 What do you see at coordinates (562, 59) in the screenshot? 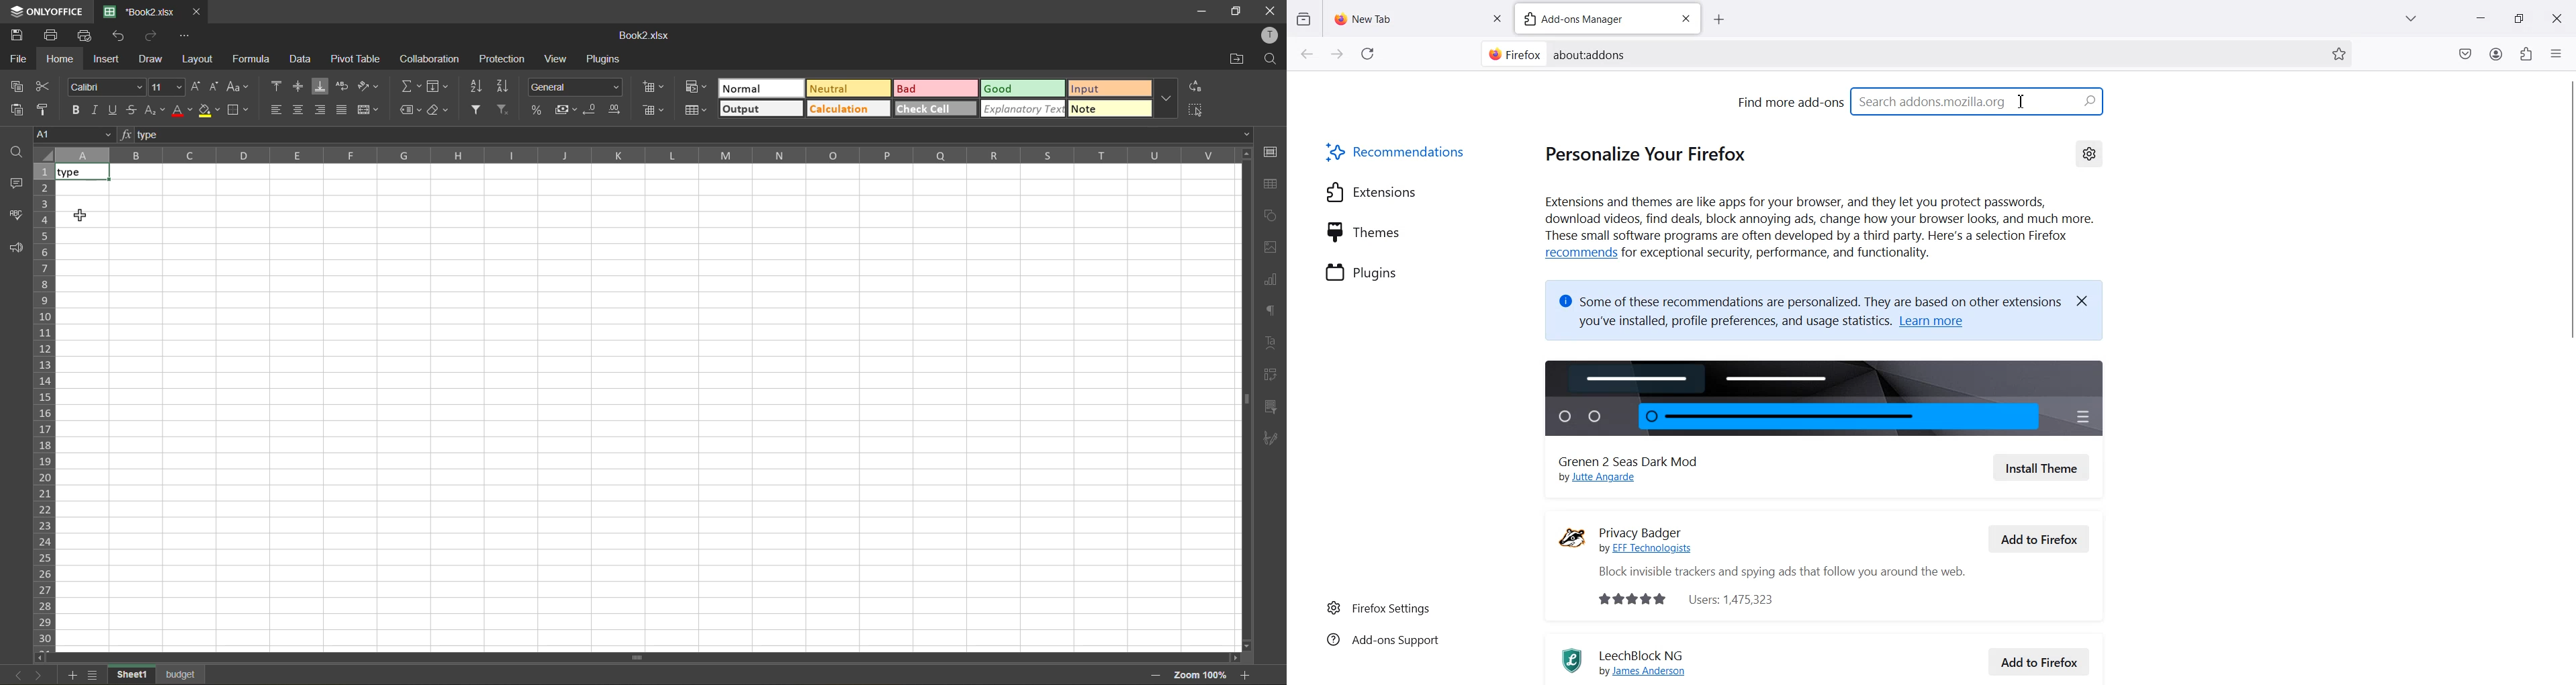
I see `view` at bounding box center [562, 59].